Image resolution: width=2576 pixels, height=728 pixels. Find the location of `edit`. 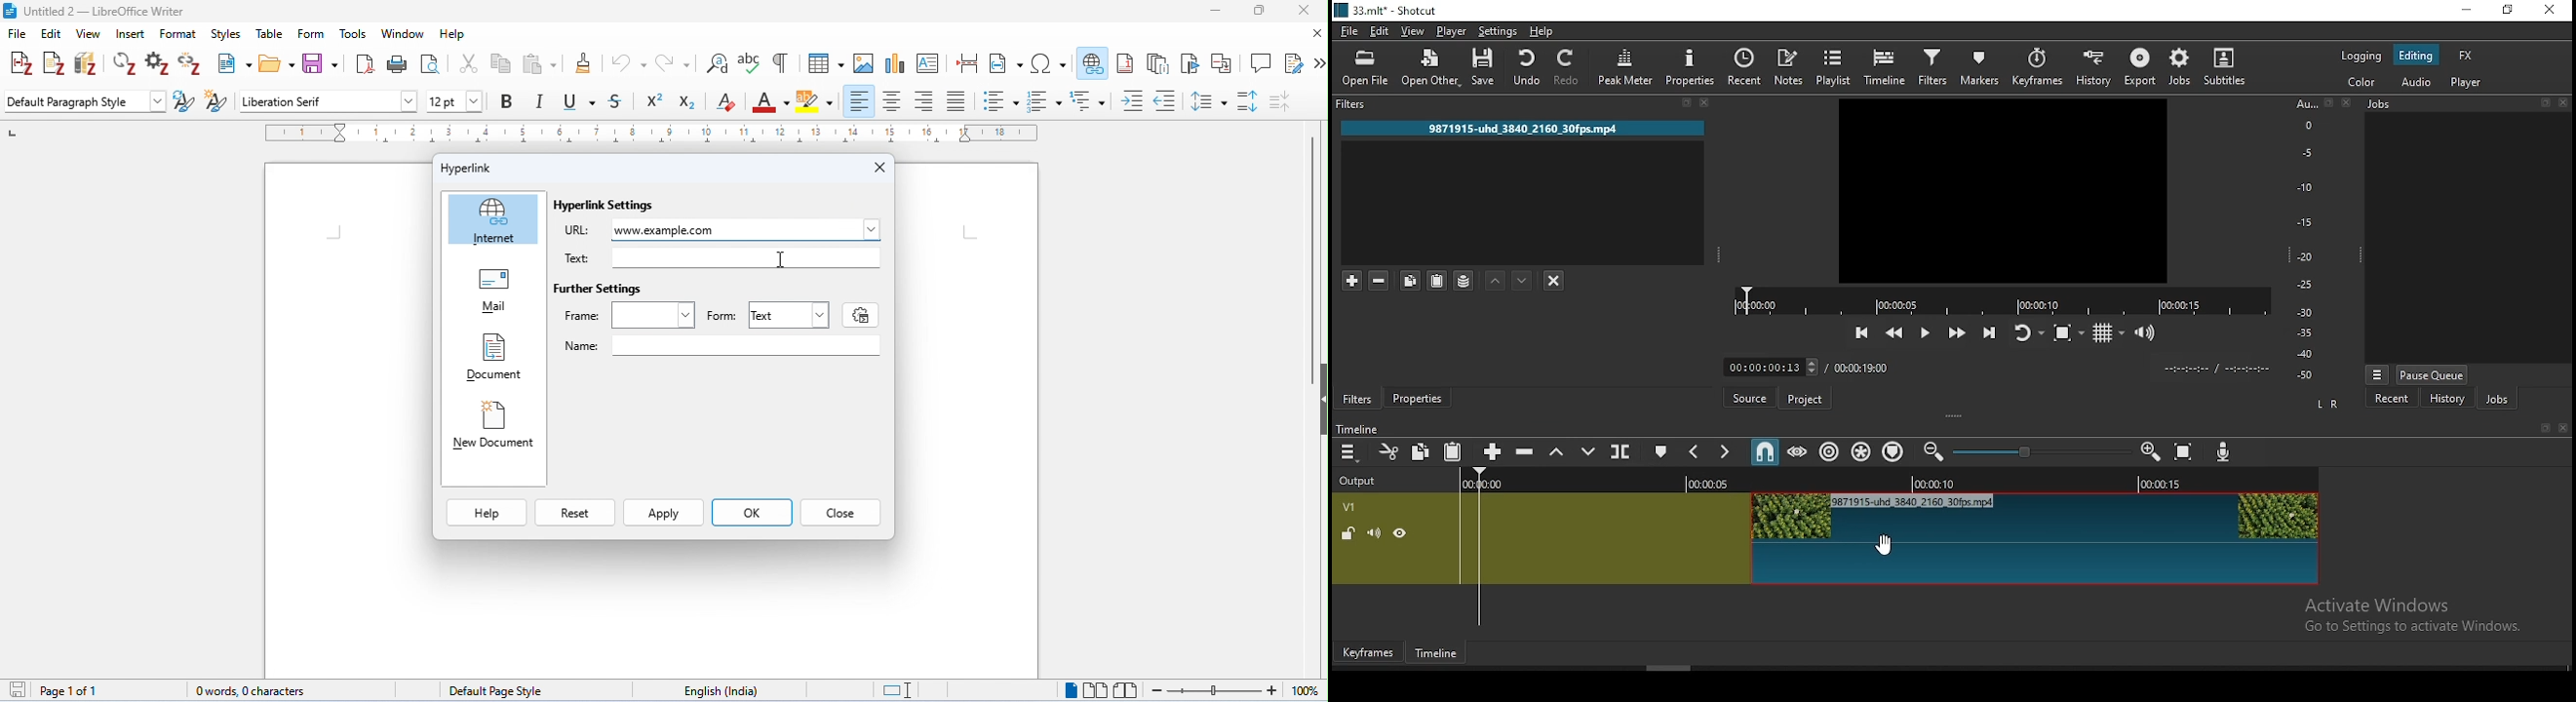

edit is located at coordinates (1381, 31).